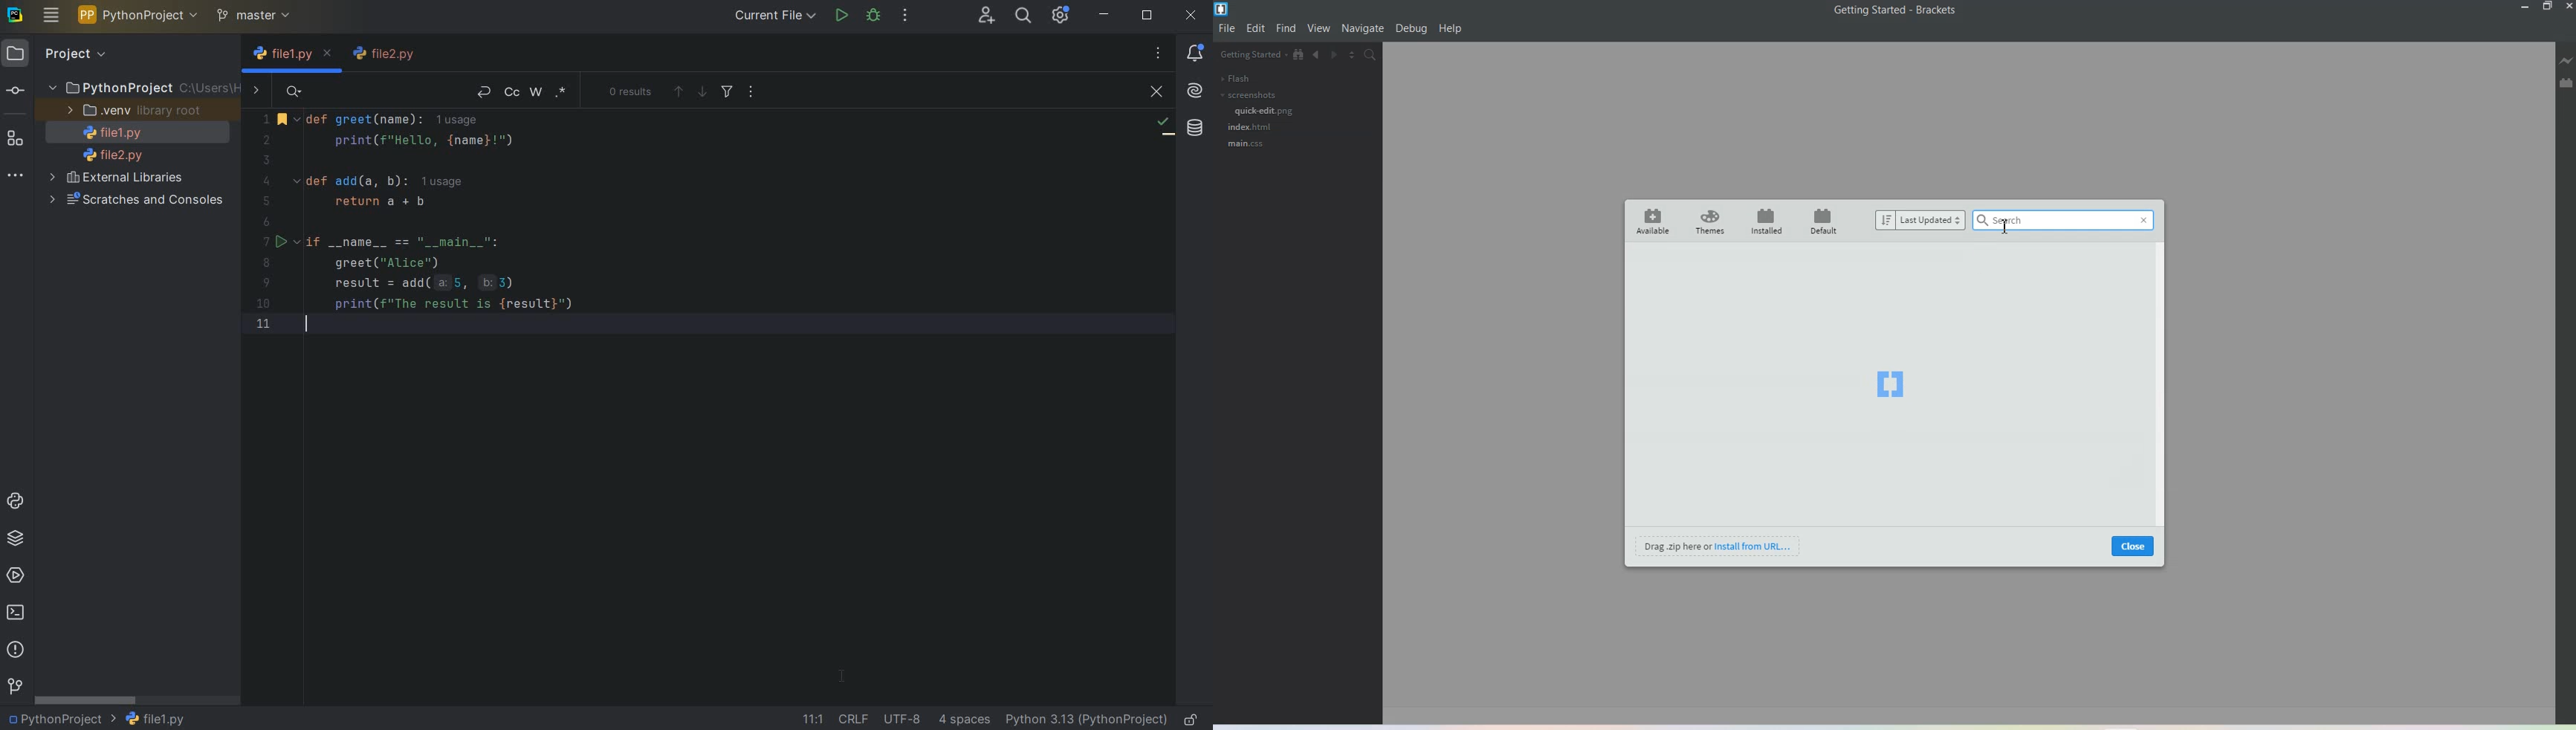 This screenshot has width=2576, height=756. What do you see at coordinates (1104, 16) in the screenshot?
I see `MINIMIZE` at bounding box center [1104, 16].